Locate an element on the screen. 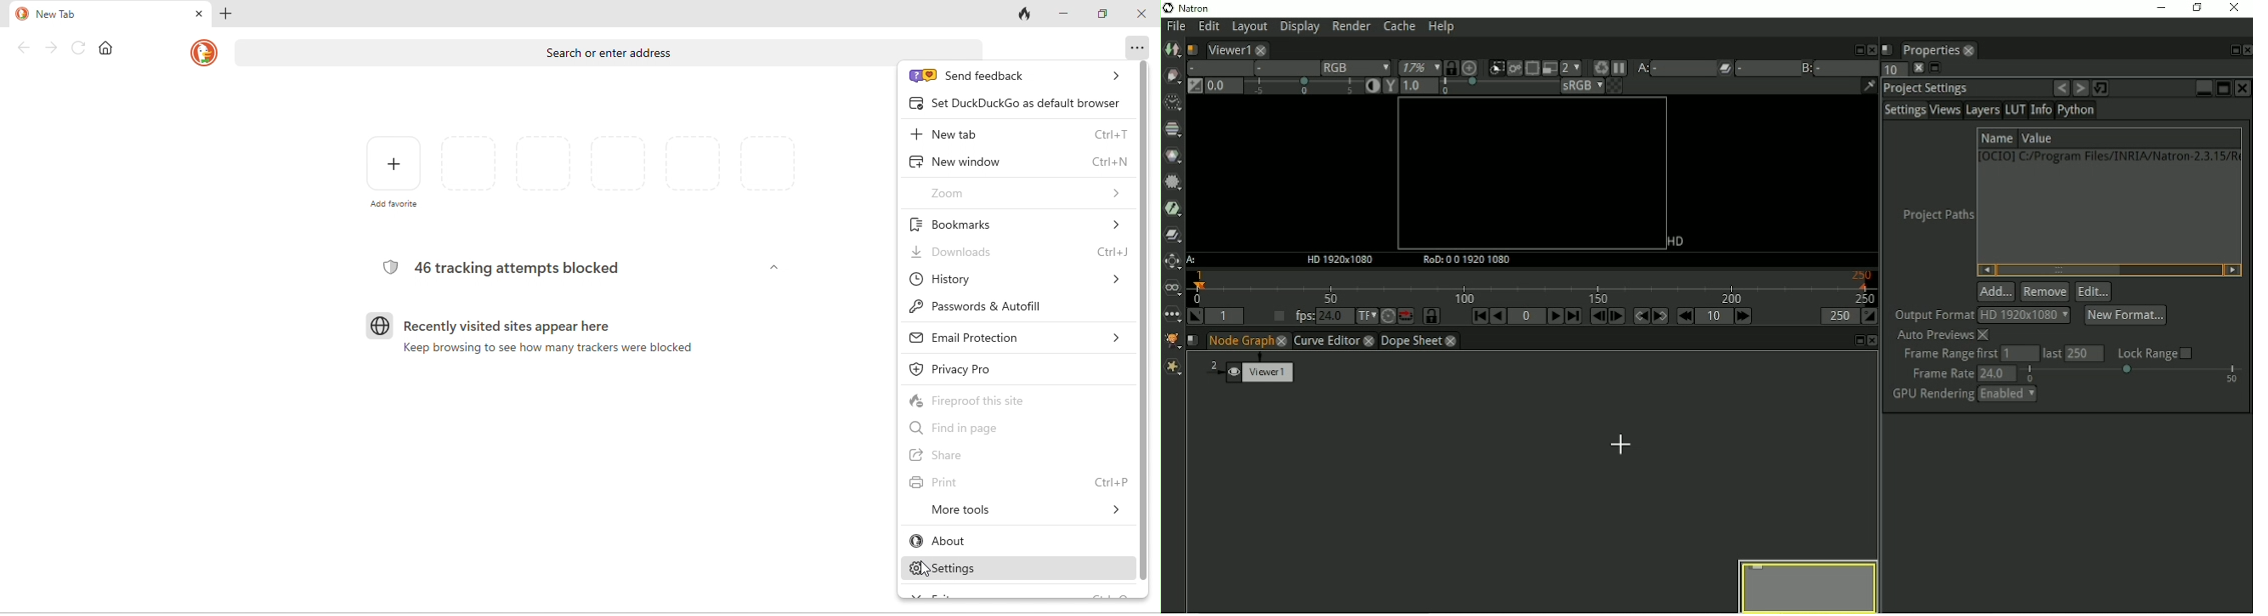 The width and height of the screenshot is (2268, 616). settings is located at coordinates (1002, 570).